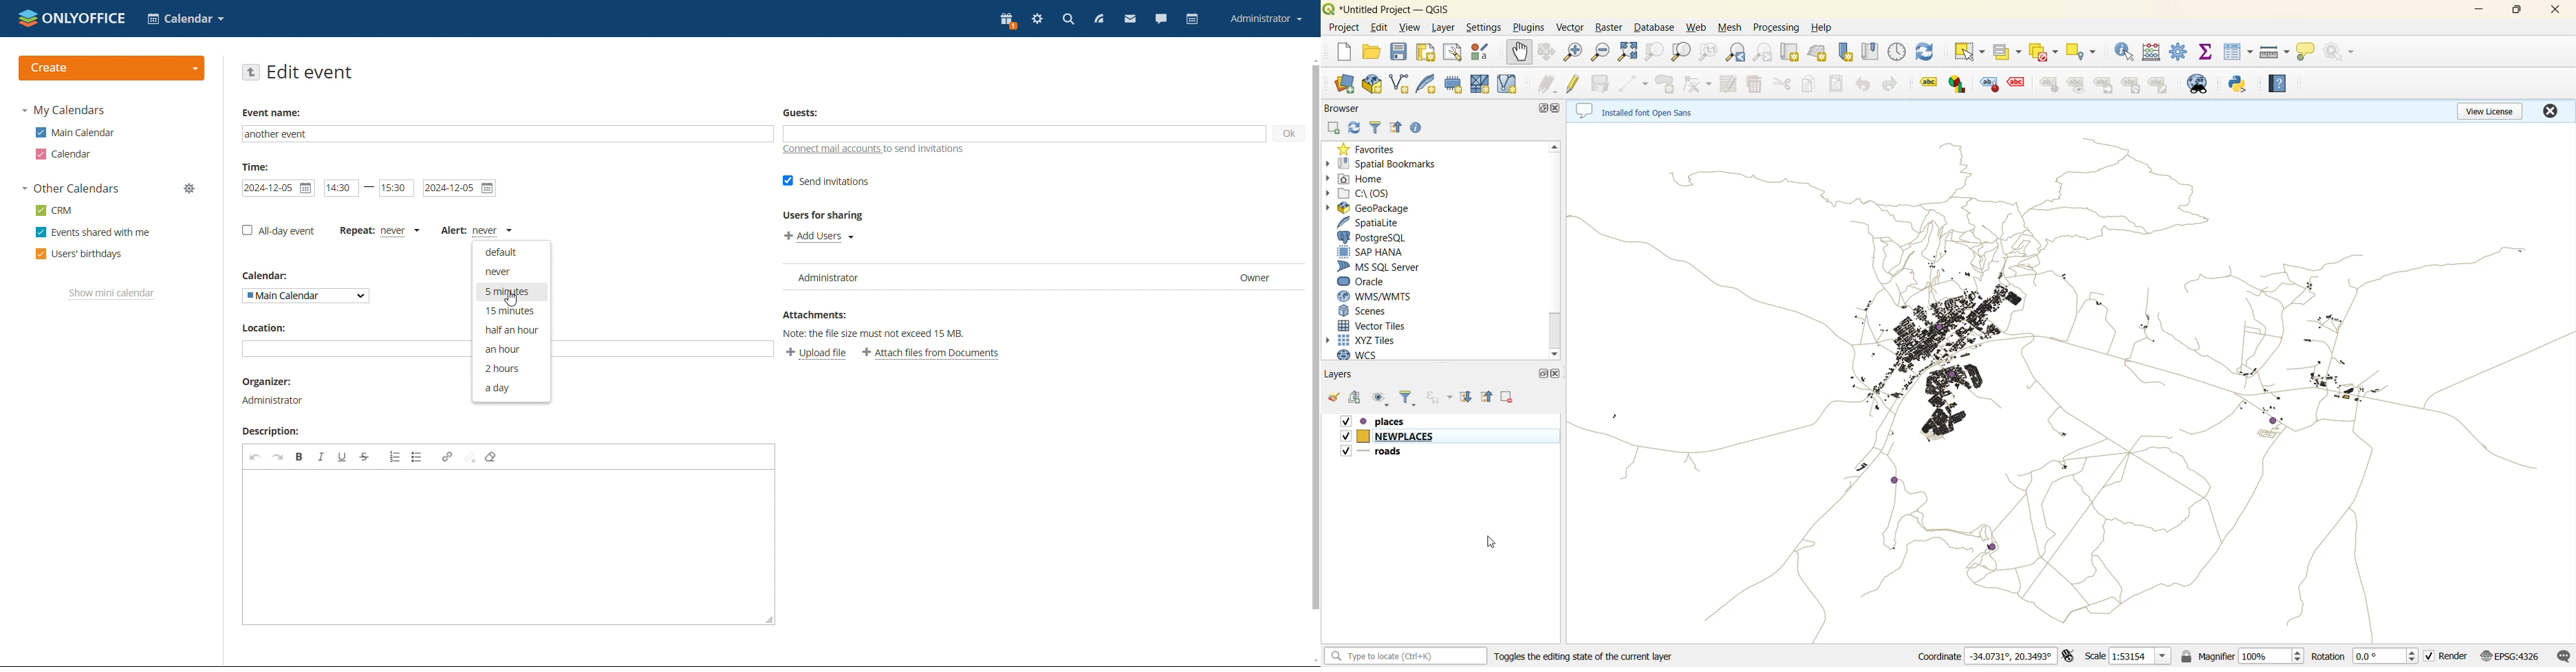 This screenshot has height=672, width=2576. I want to click on spatialite, so click(1371, 222).